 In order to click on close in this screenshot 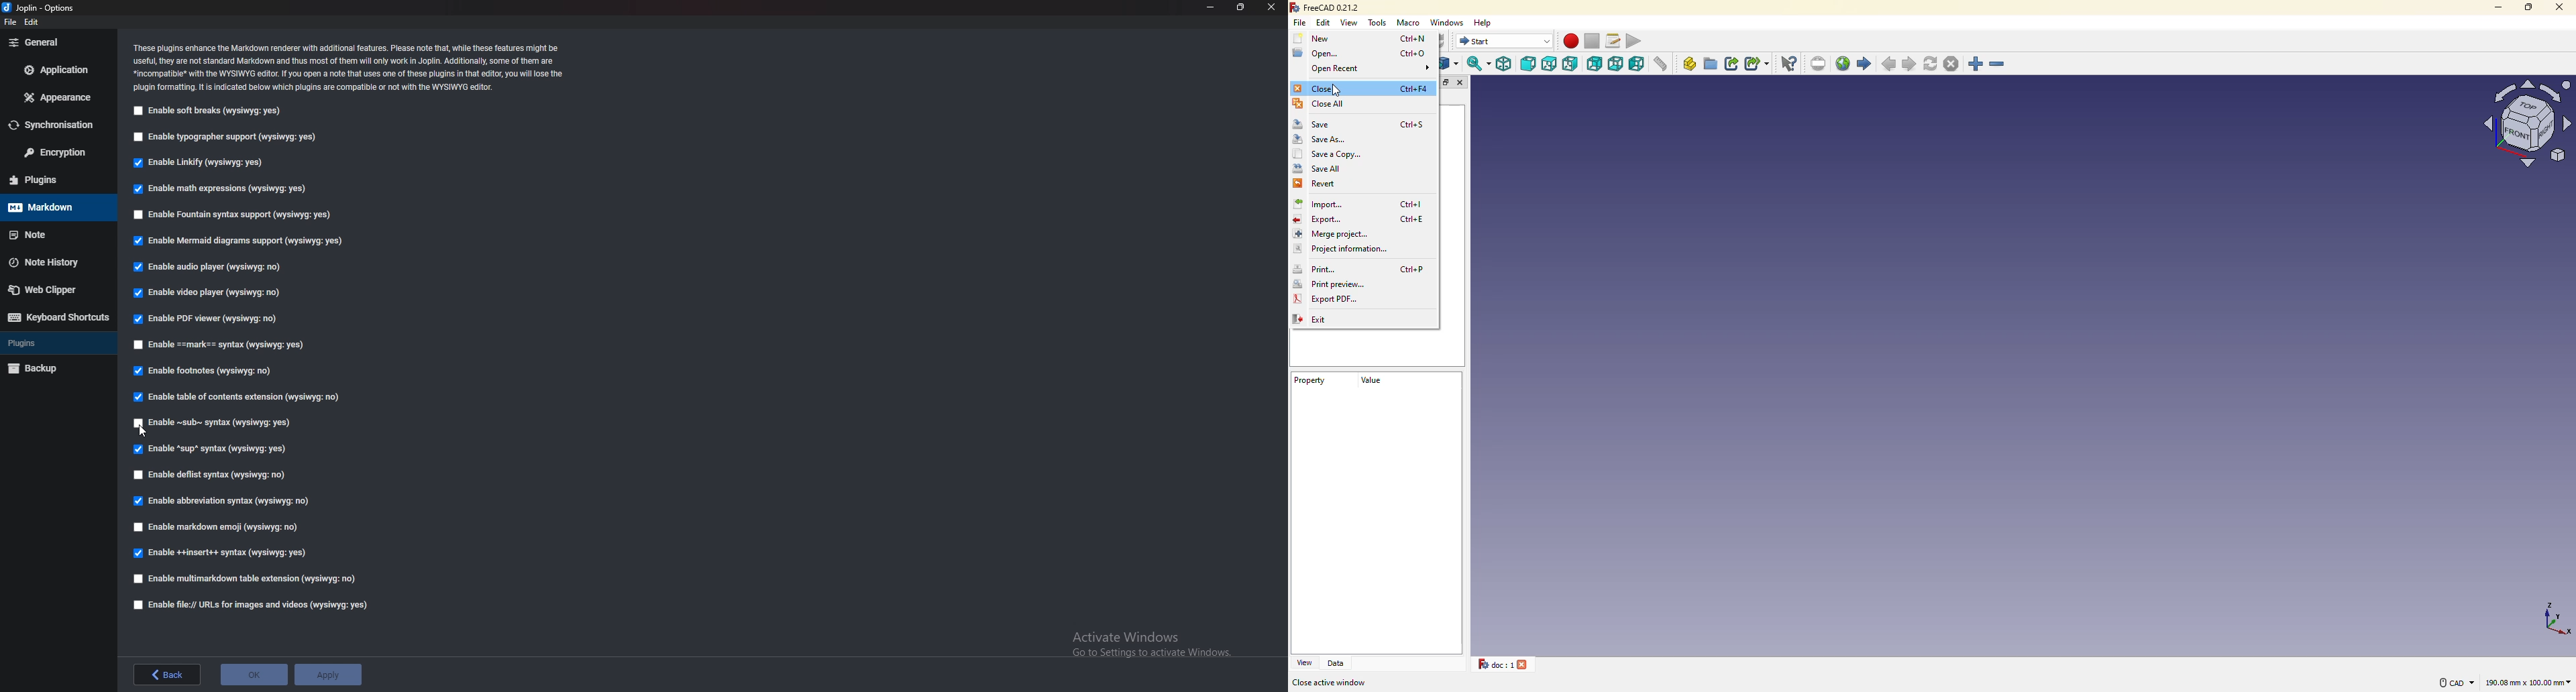, I will do `click(1271, 8)`.